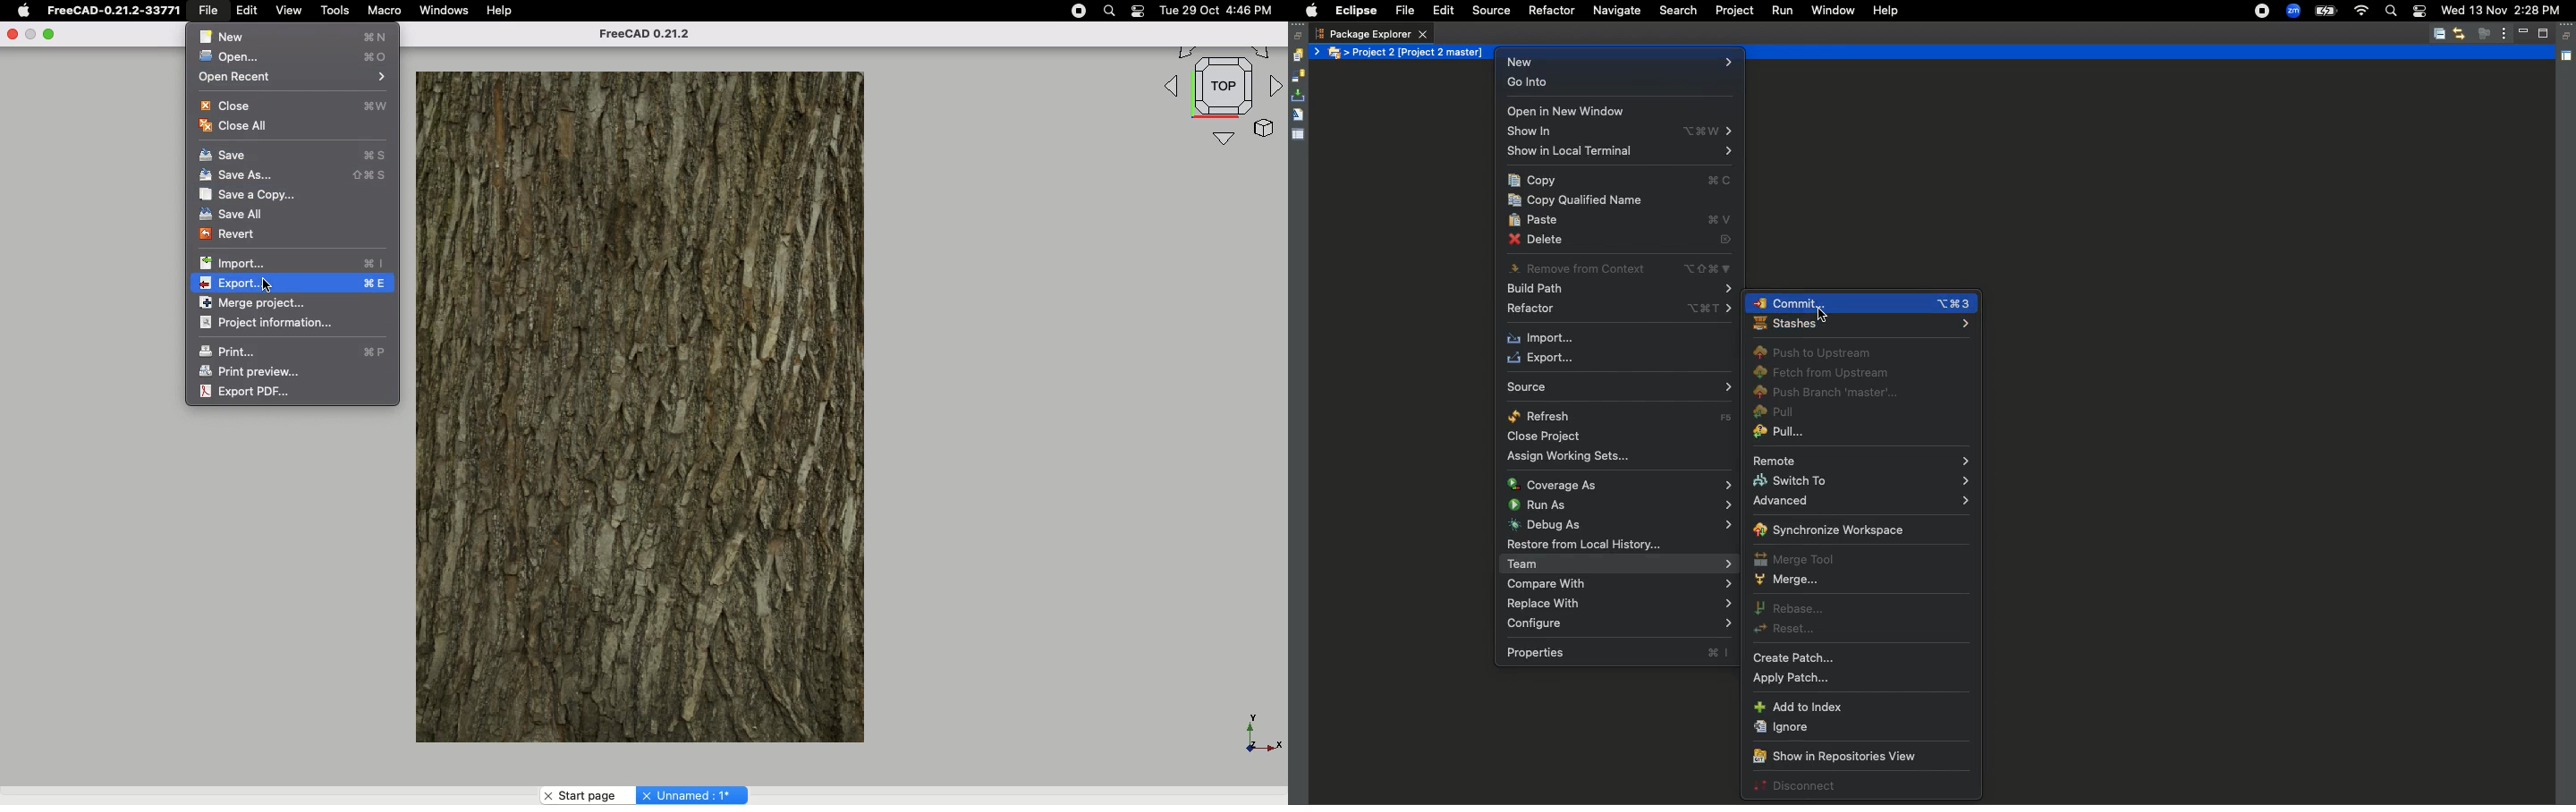 Image resolution: width=2576 pixels, height=812 pixels. What do you see at coordinates (1781, 727) in the screenshot?
I see `Ignore` at bounding box center [1781, 727].